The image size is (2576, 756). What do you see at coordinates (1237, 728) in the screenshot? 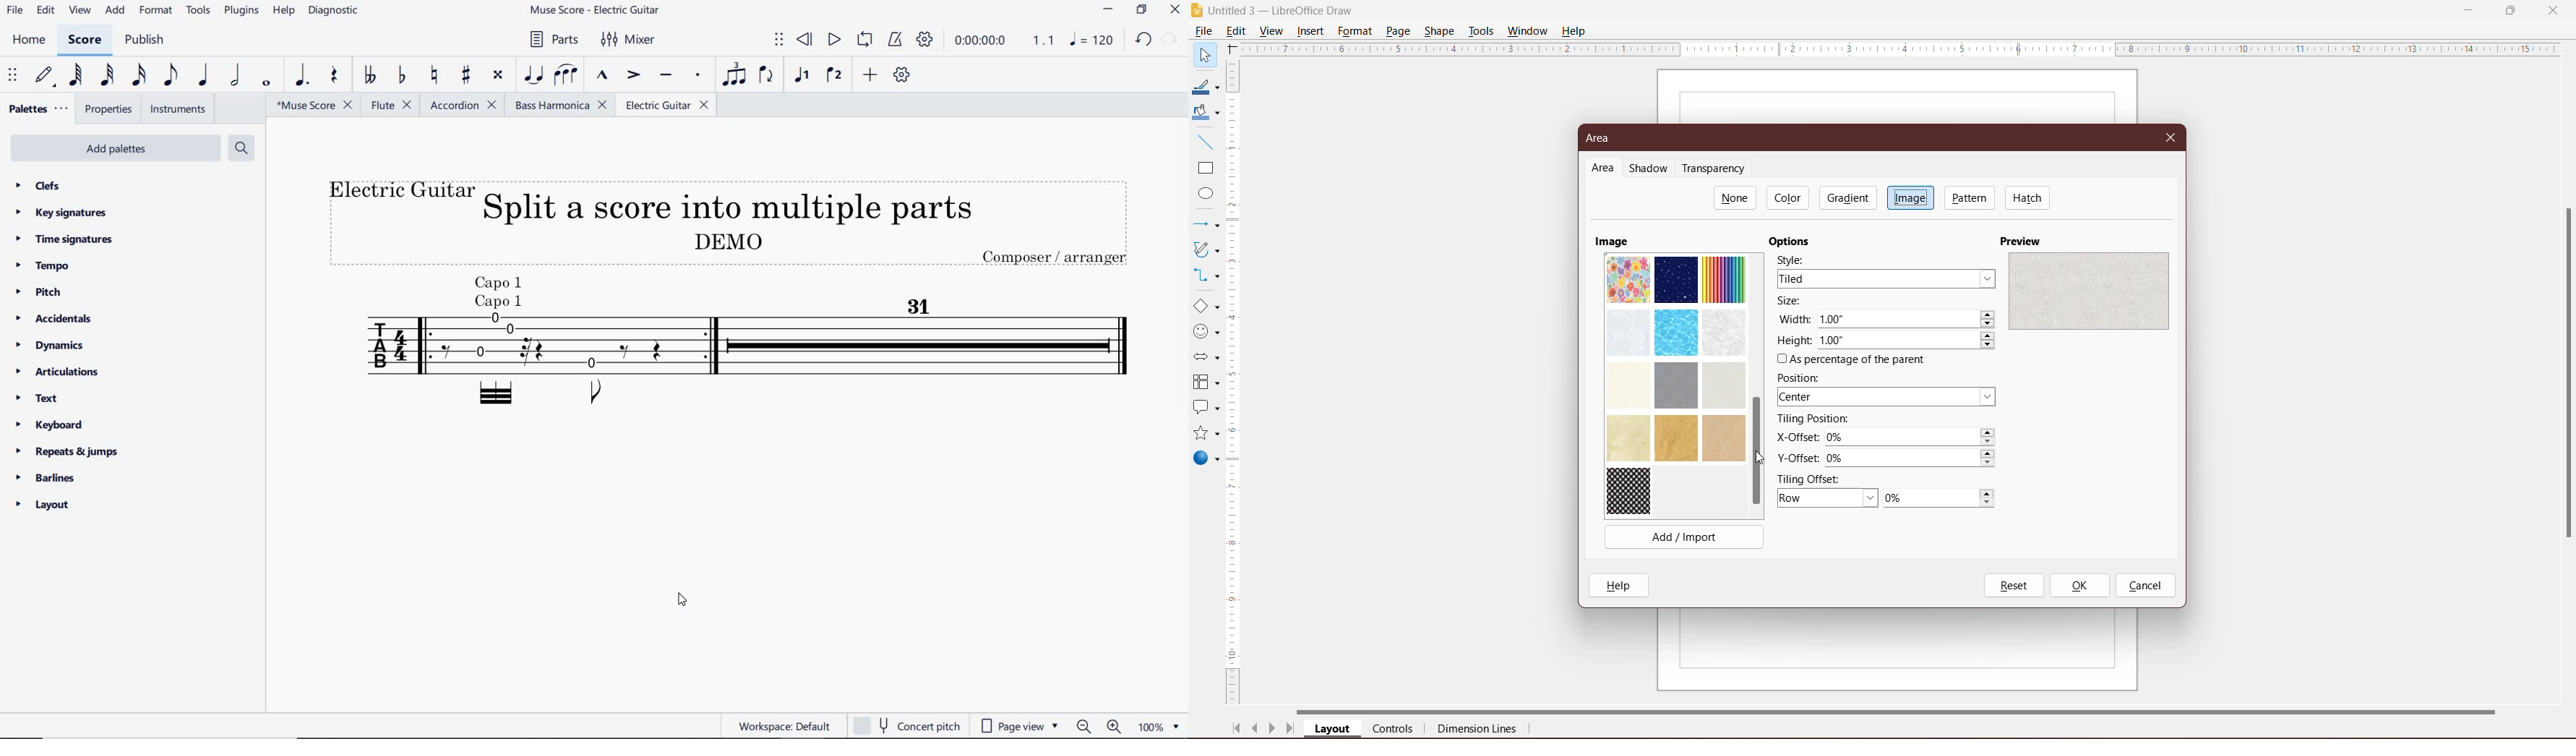
I see `Scroll to first page` at bounding box center [1237, 728].